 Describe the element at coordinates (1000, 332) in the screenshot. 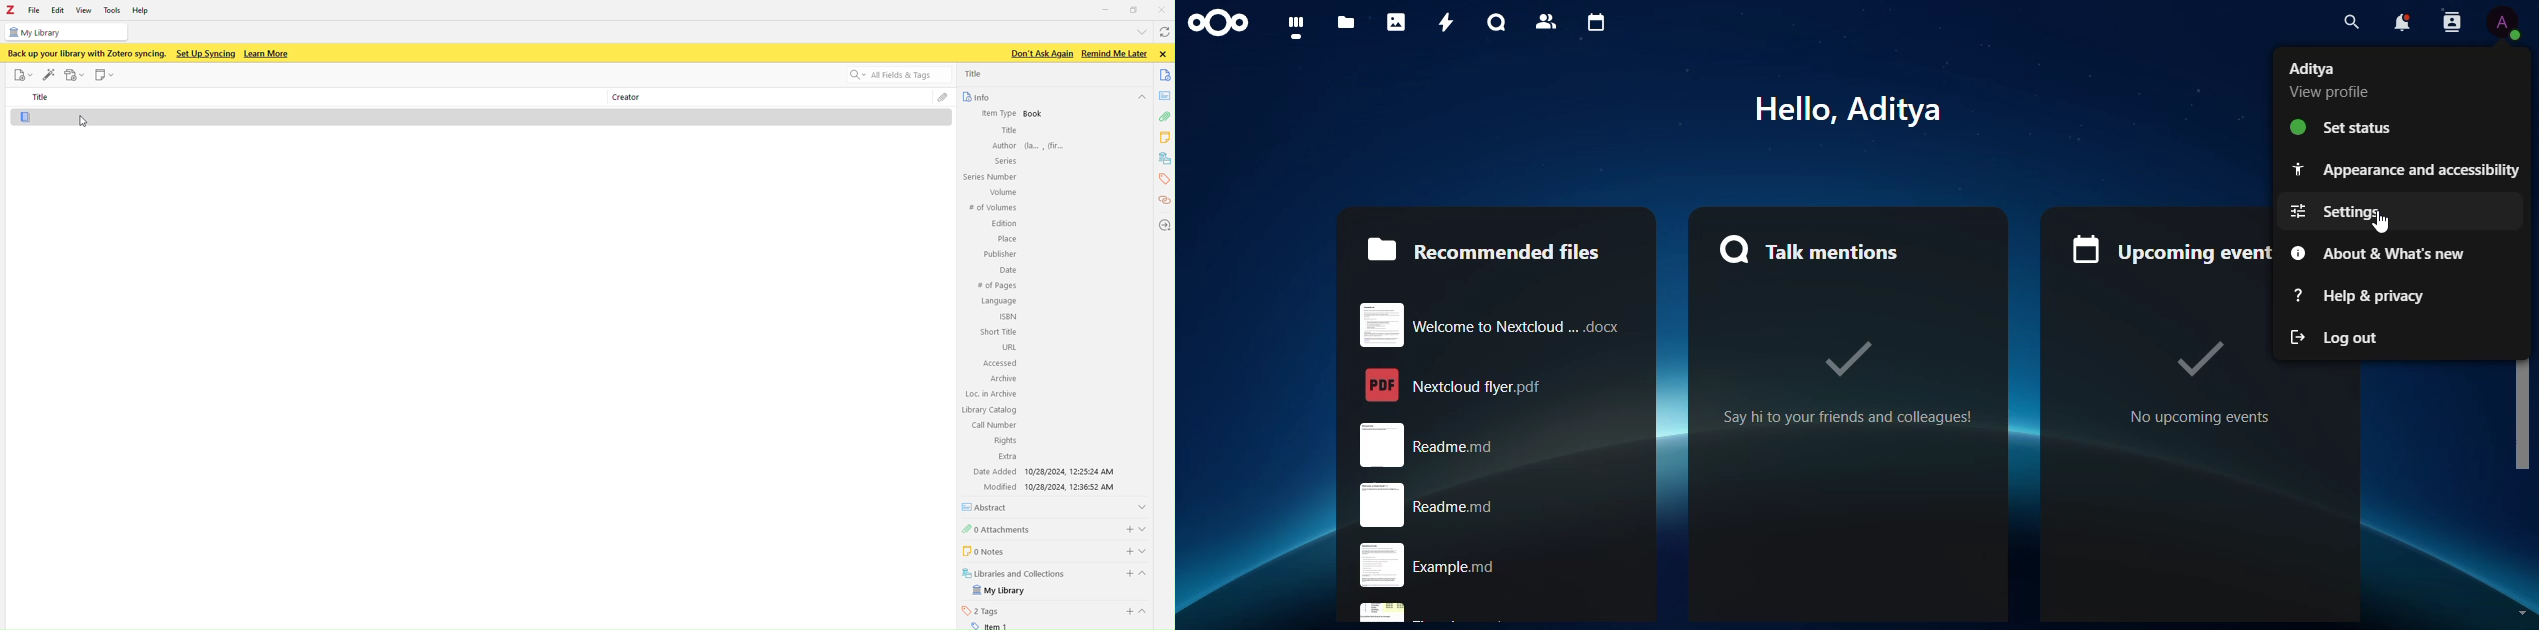

I see `Short Title` at that location.